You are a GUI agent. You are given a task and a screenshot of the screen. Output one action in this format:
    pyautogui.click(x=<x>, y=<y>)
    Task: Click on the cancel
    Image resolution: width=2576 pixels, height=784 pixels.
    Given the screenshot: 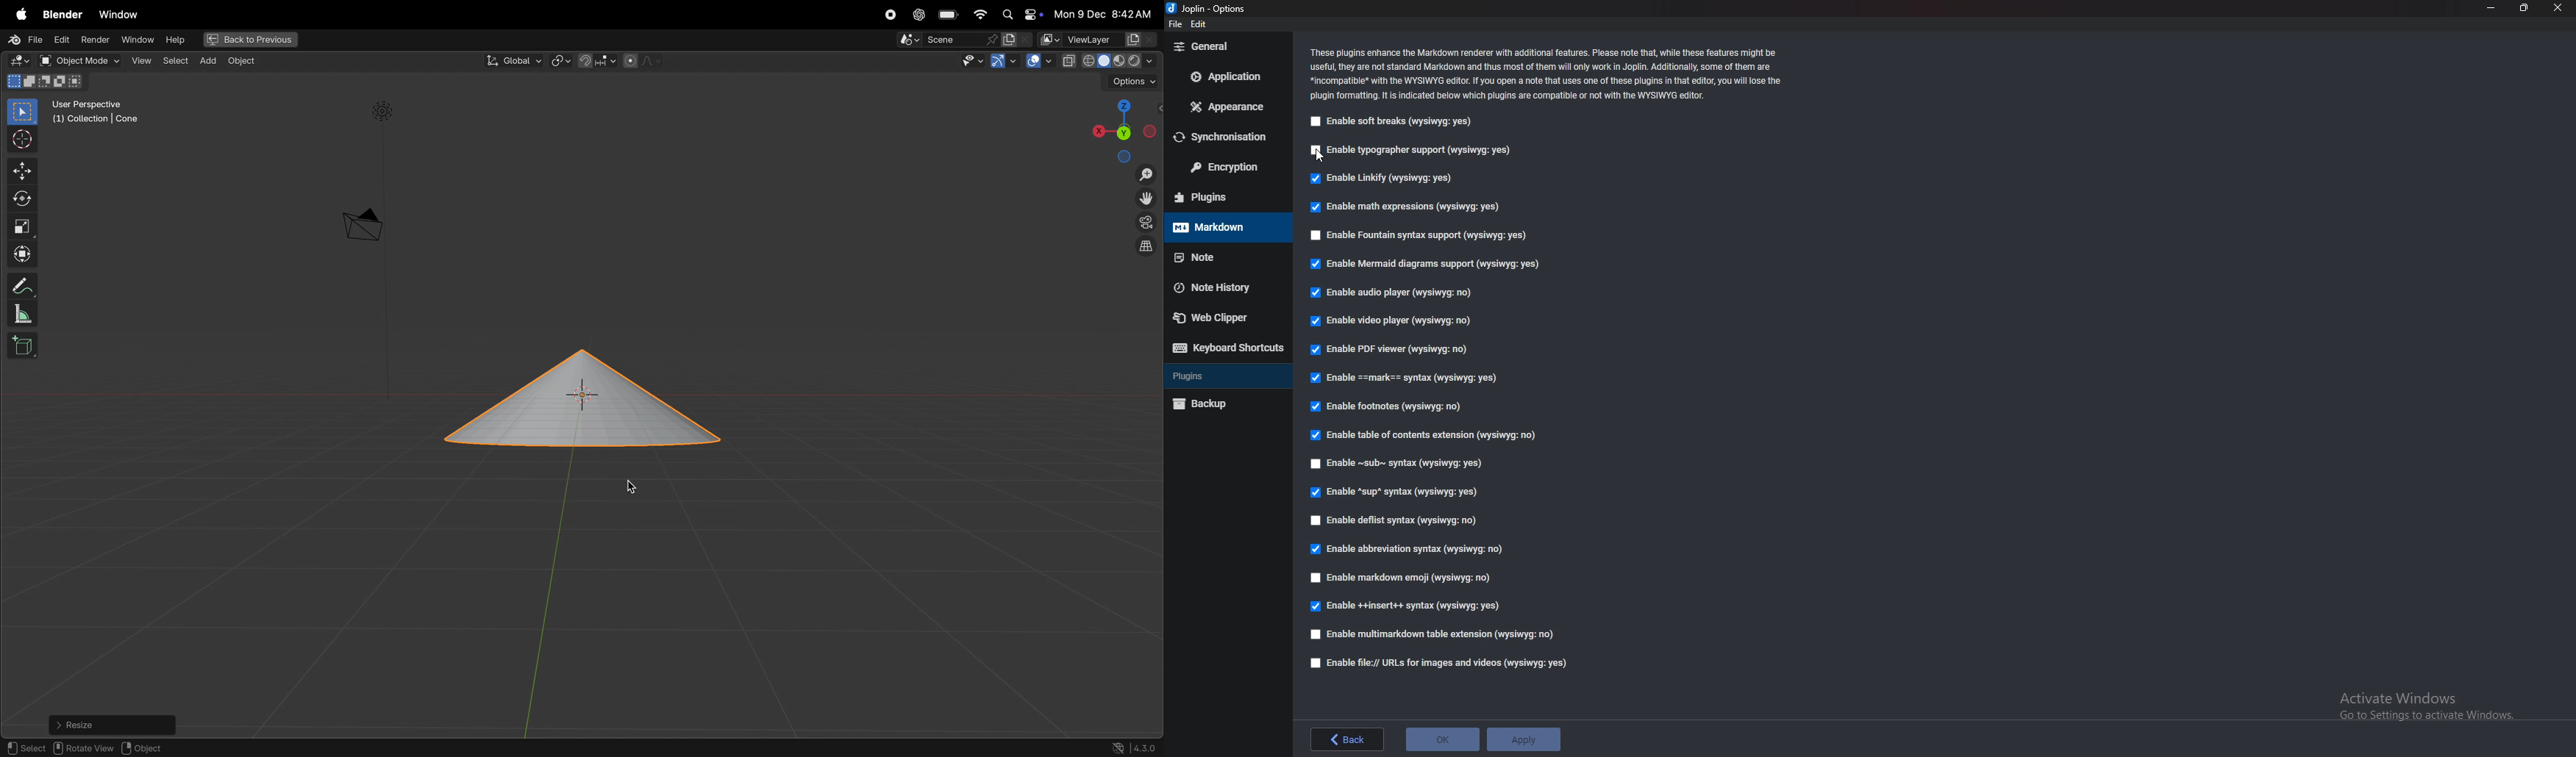 What is the action you would take?
    pyautogui.click(x=80, y=747)
    